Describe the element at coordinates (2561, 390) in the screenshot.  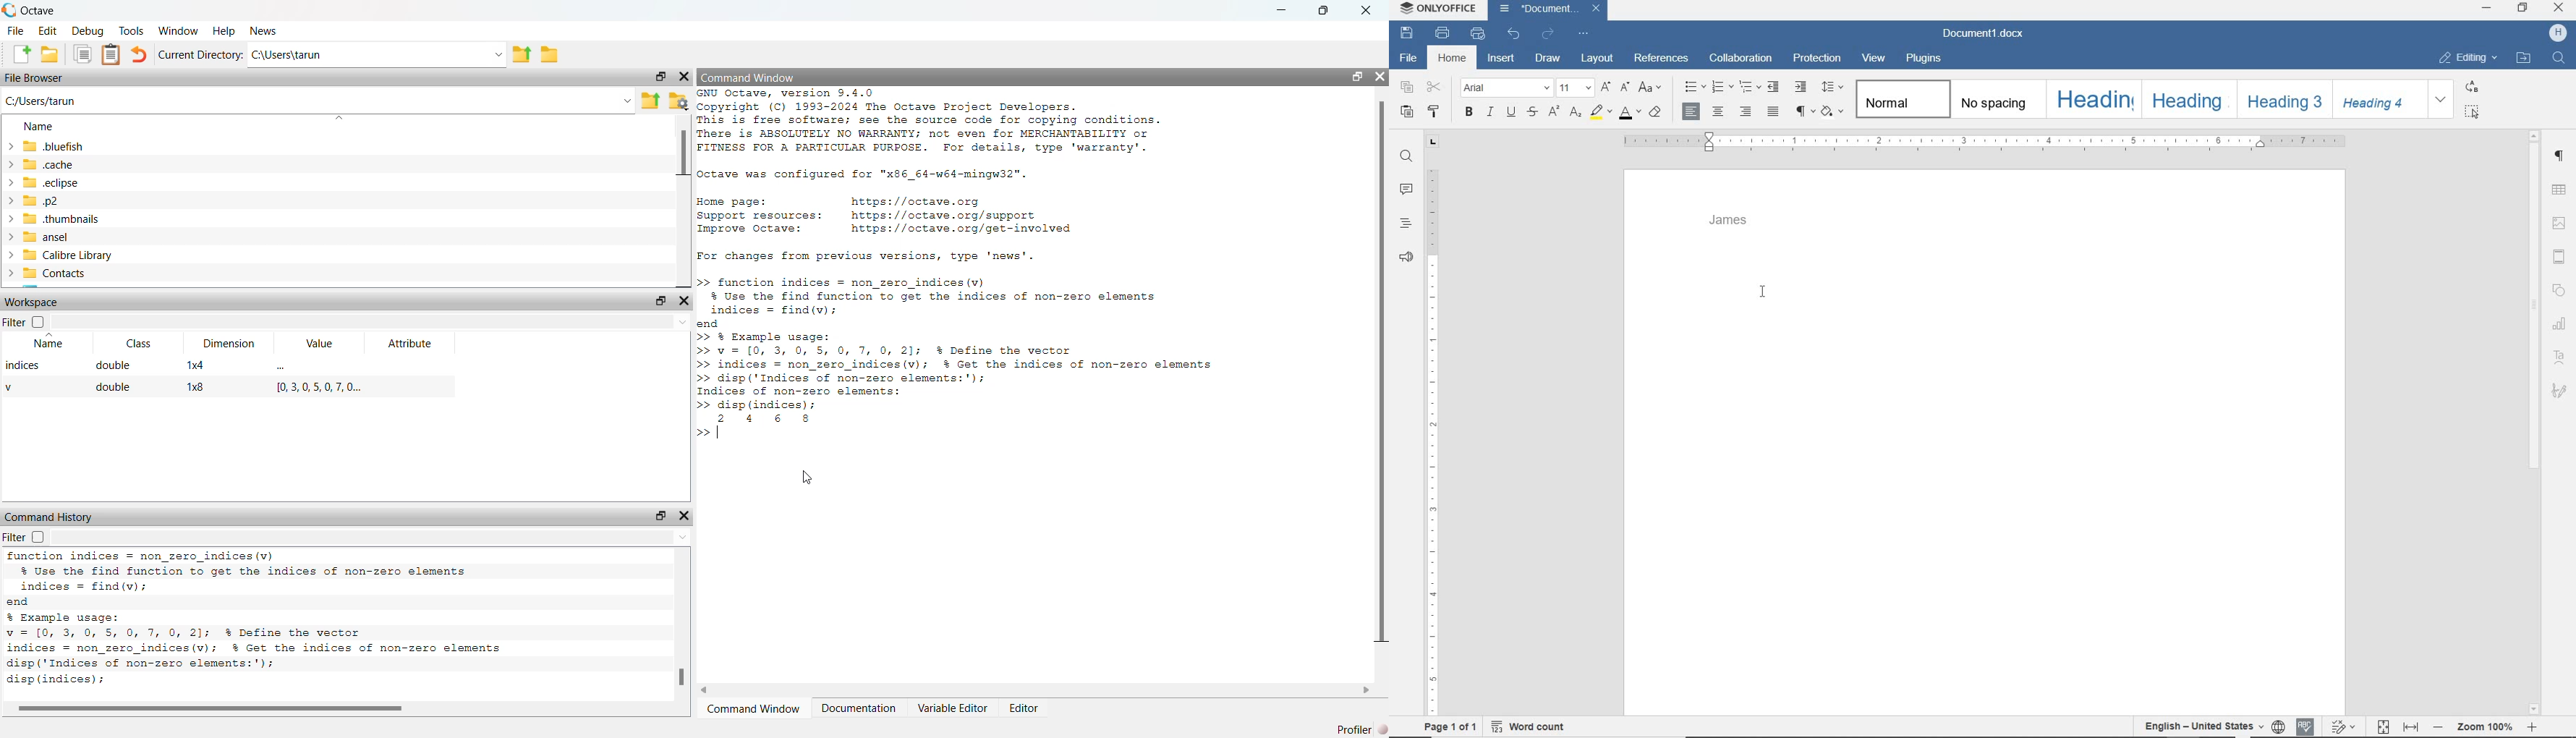
I see `` at that location.